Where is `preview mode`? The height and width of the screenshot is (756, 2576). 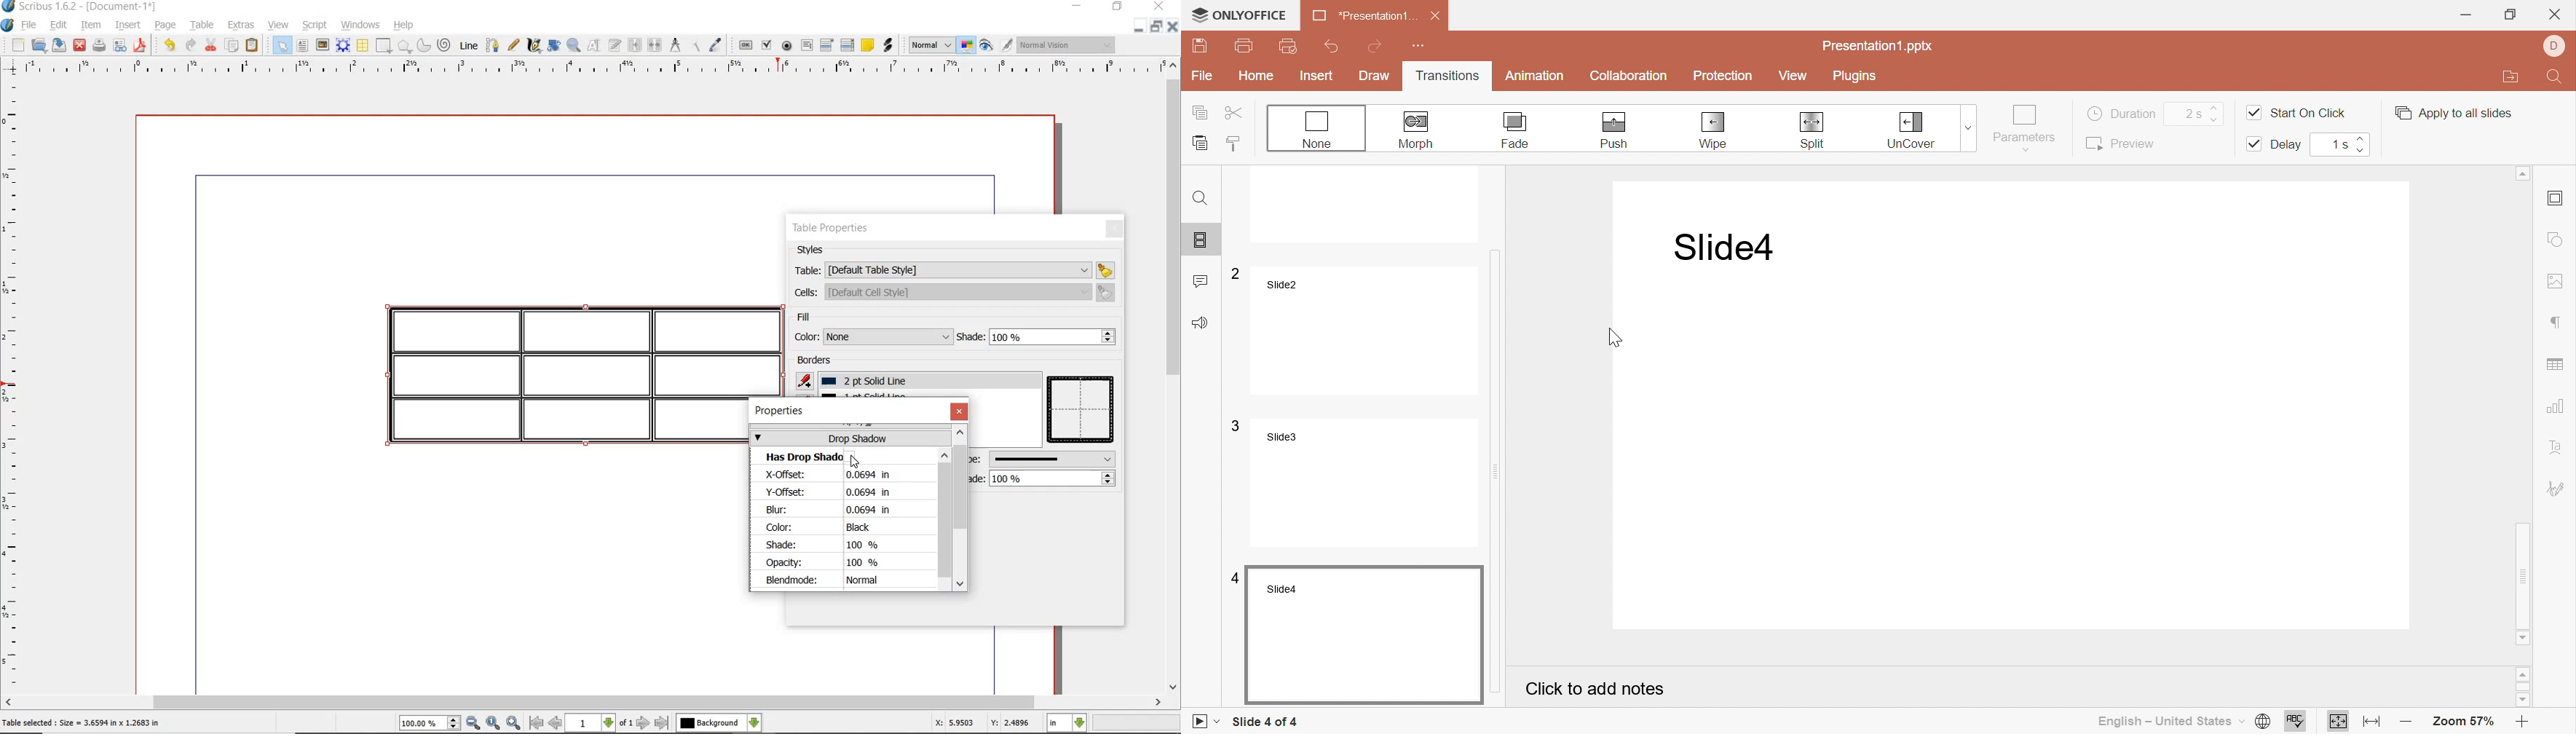 preview mode is located at coordinates (985, 46).